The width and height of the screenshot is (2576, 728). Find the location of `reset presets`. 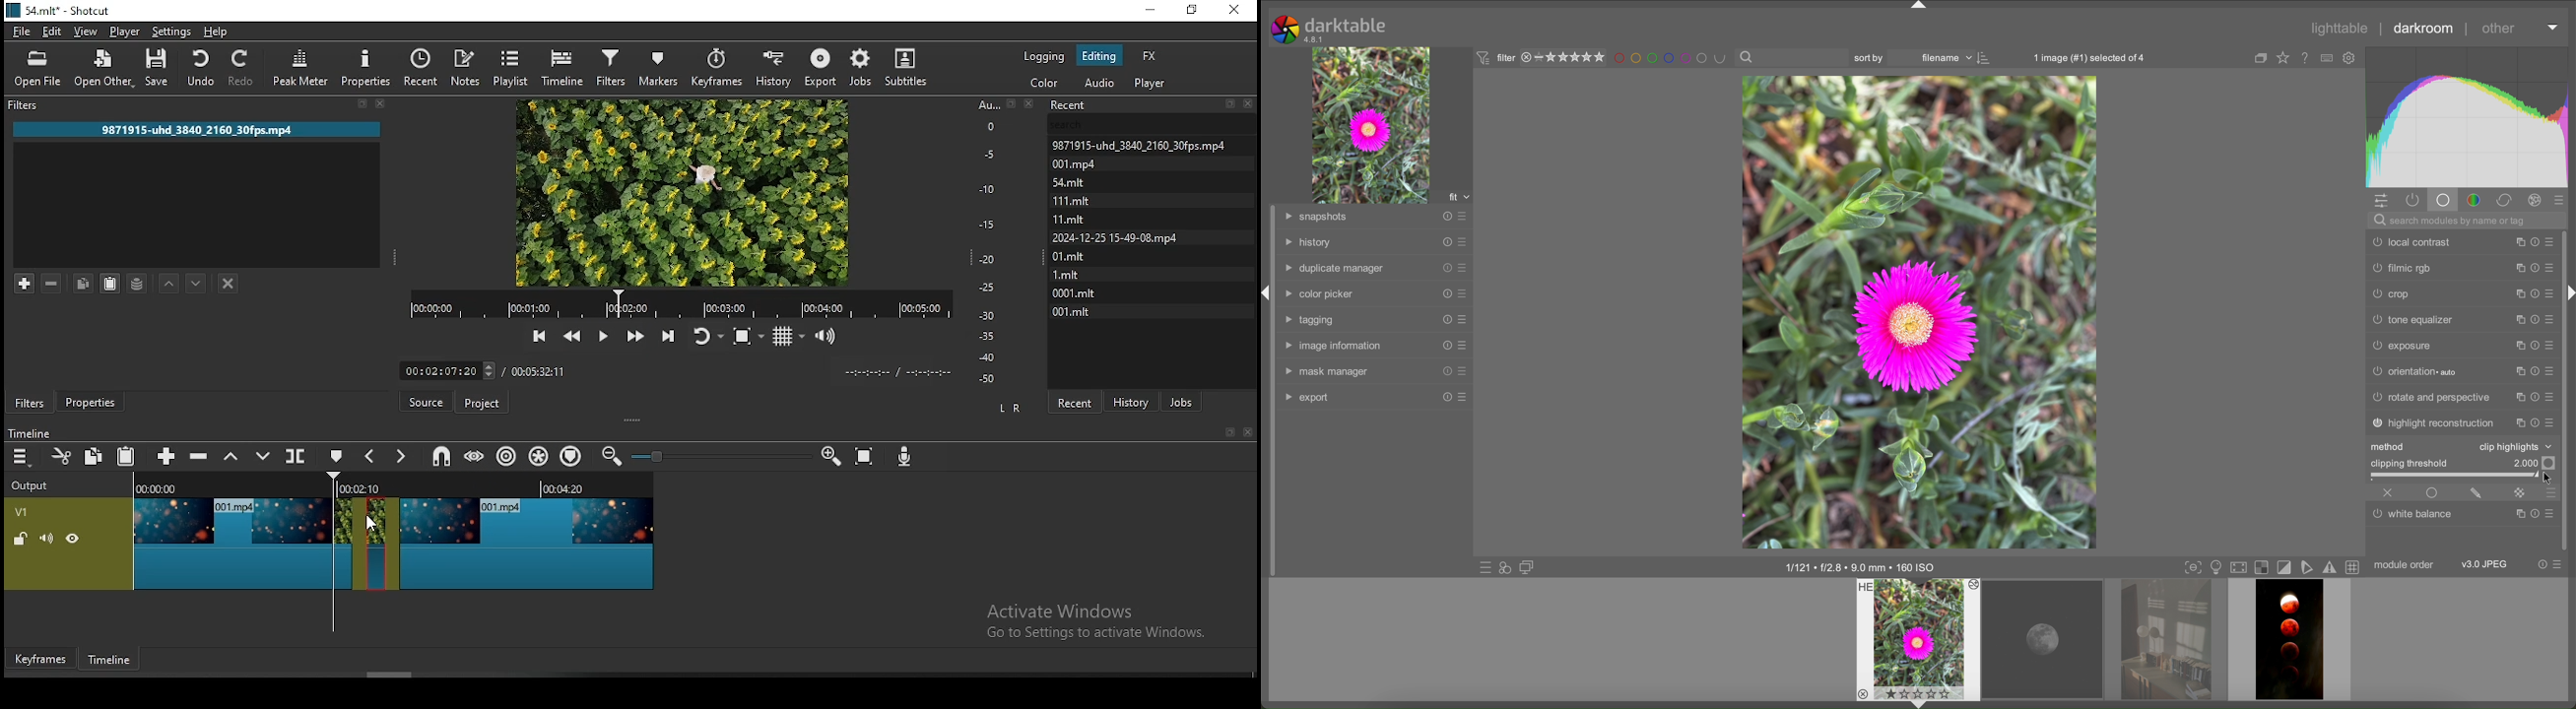

reset presets is located at coordinates (2535, 423).